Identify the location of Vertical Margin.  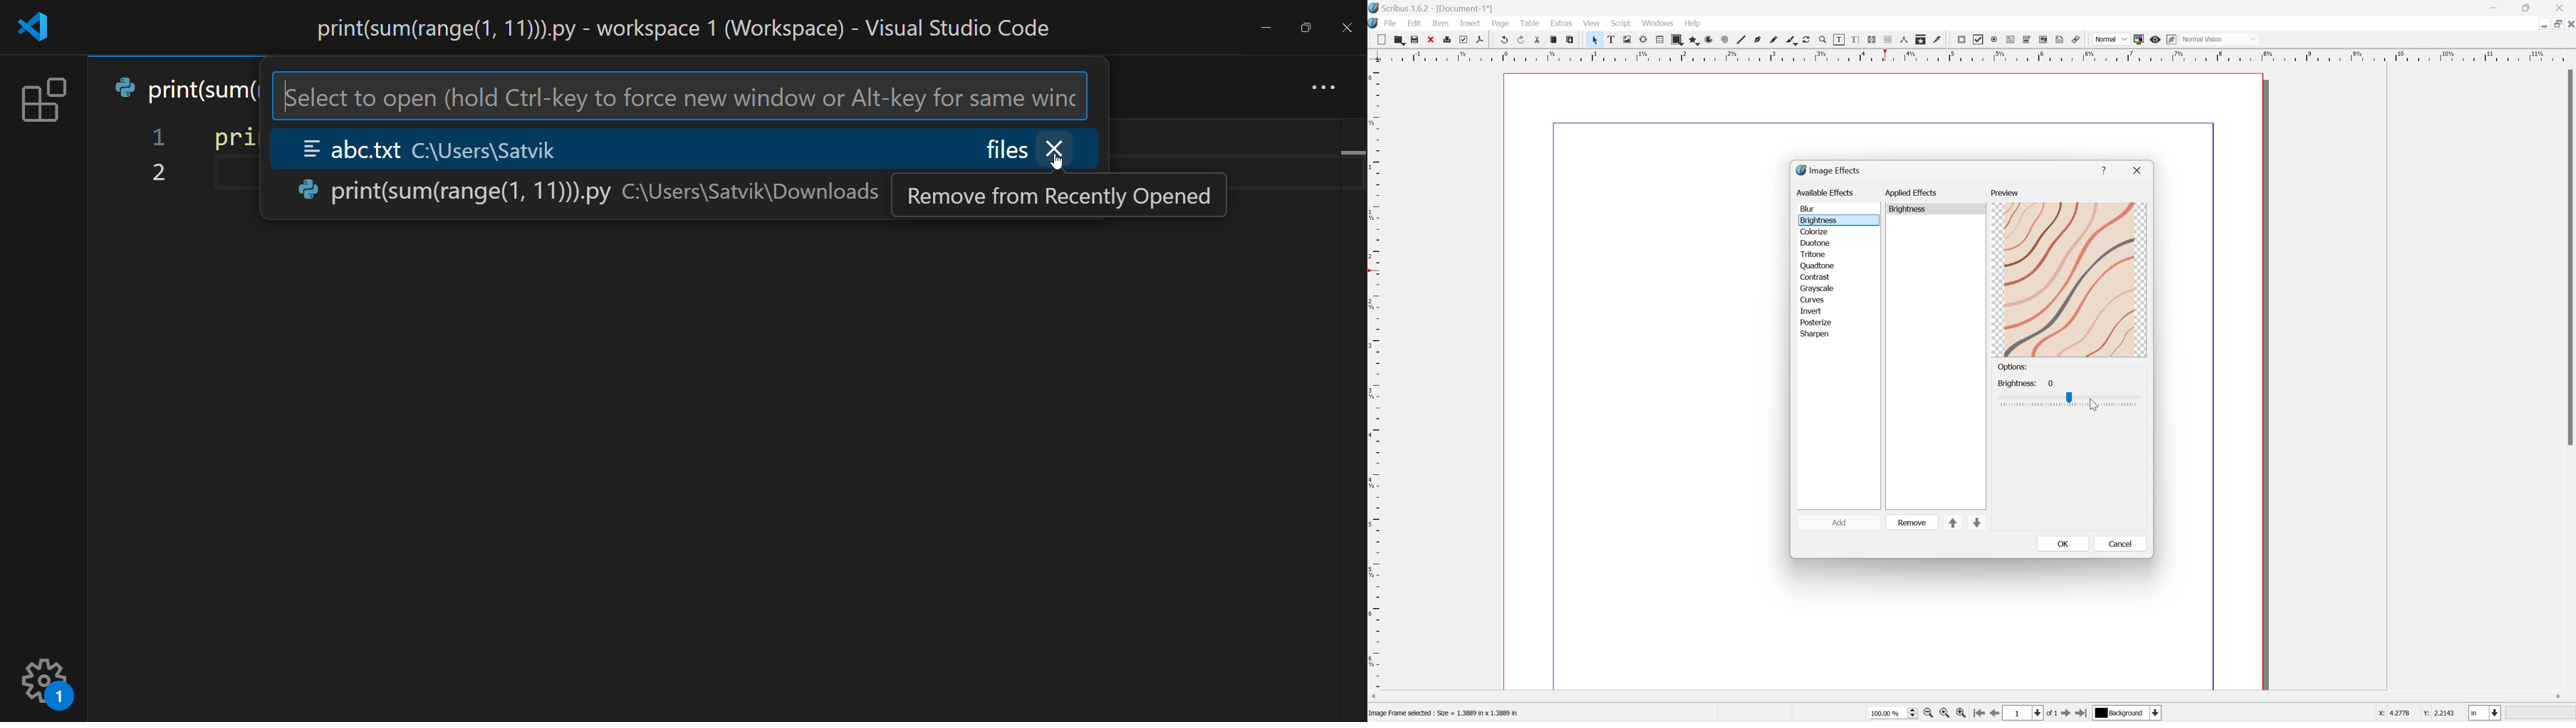
(1375, 379).